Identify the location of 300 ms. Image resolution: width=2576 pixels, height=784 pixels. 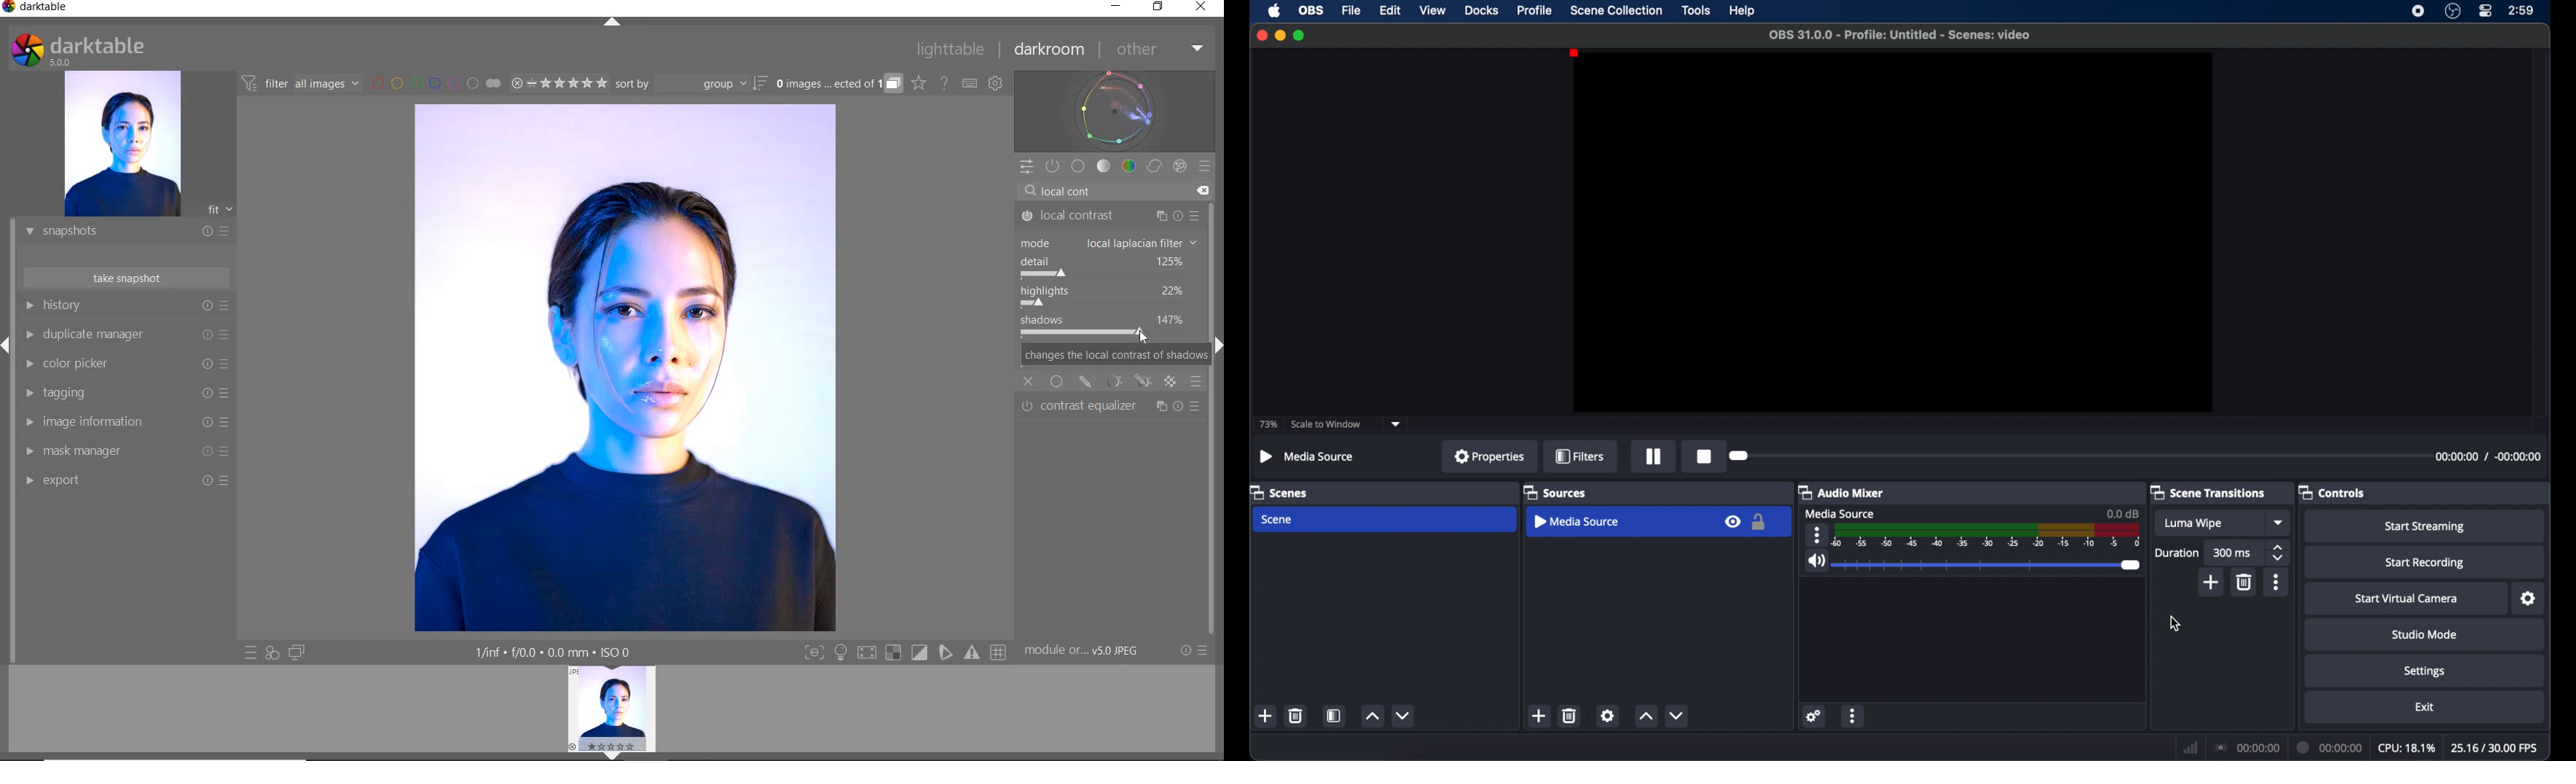
(2233, 552).